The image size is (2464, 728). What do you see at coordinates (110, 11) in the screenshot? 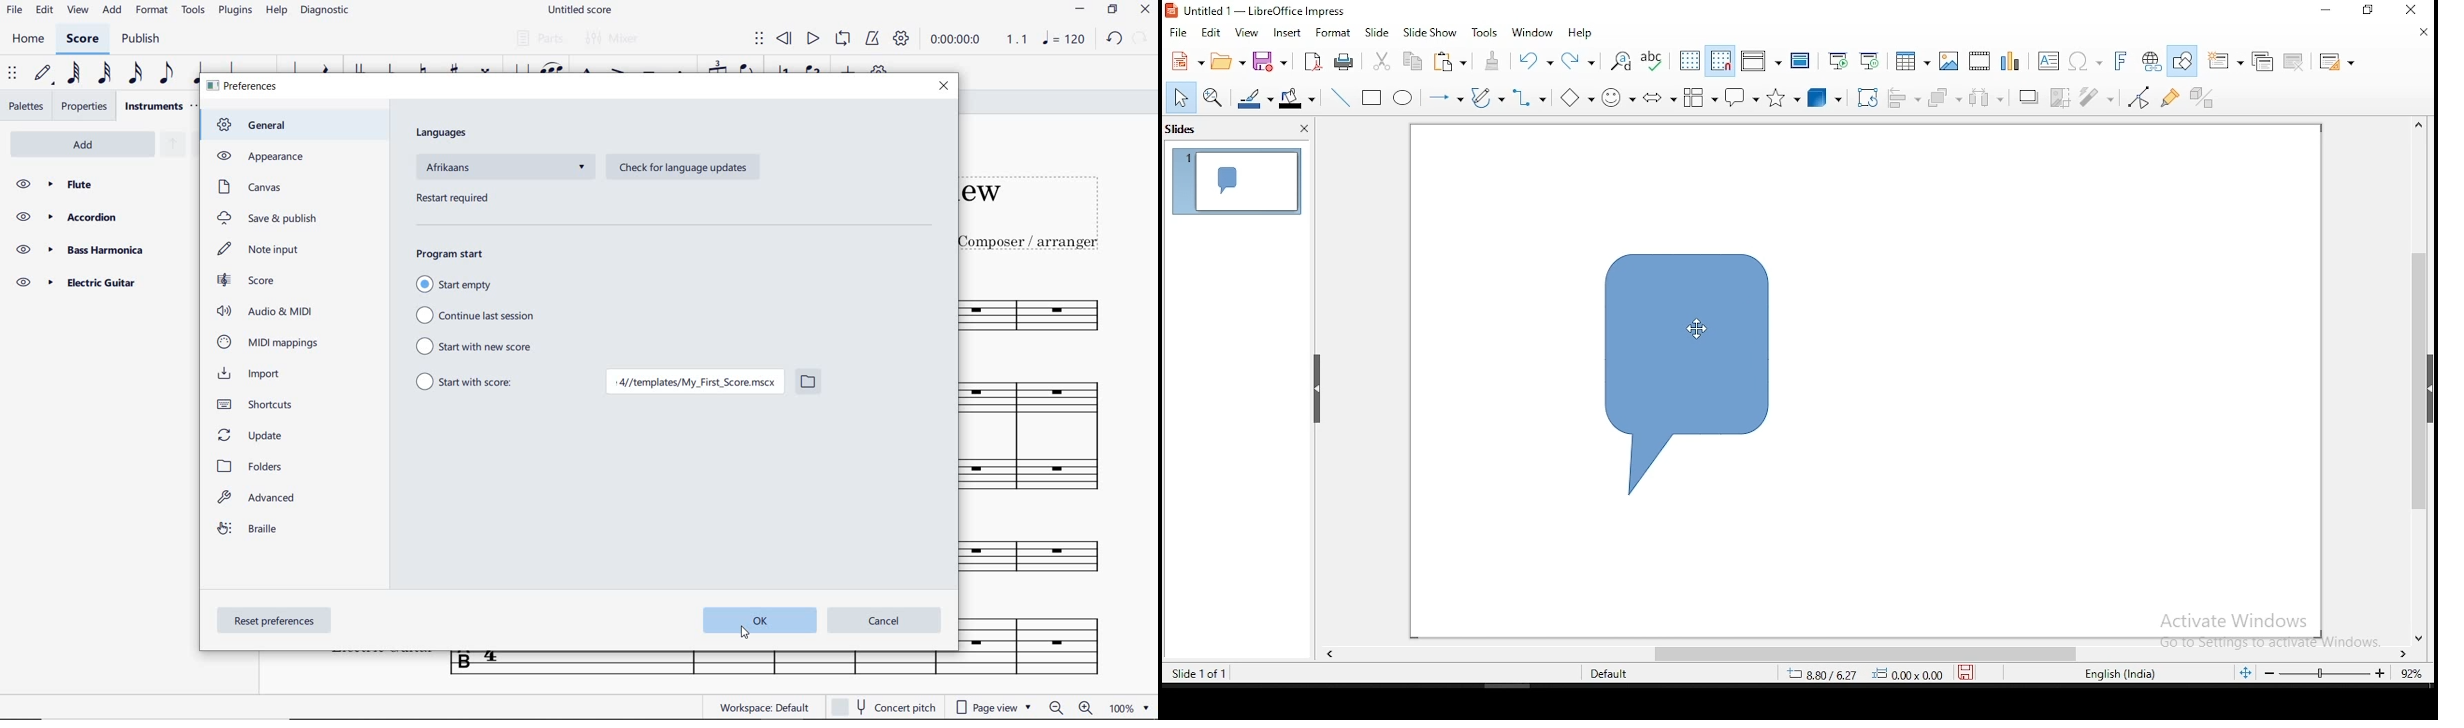
I see `add` at bounding box center [110, 11].